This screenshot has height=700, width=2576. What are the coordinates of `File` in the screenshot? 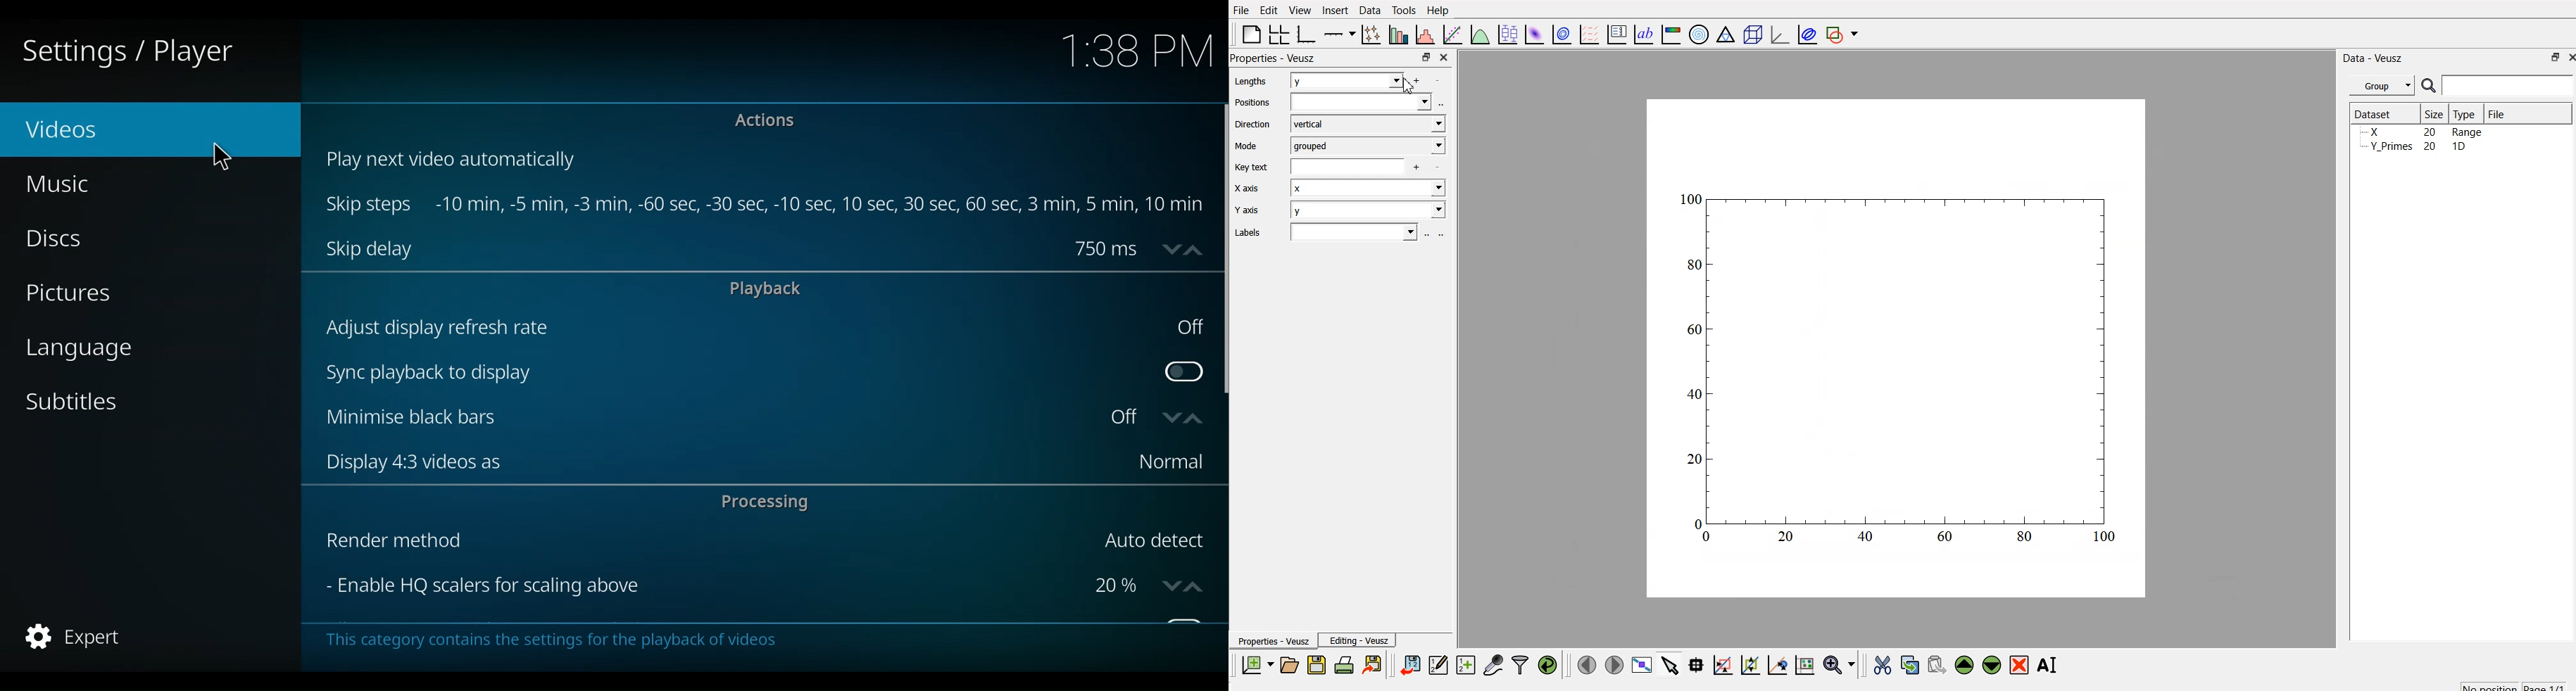 It's located at (2496, 112).